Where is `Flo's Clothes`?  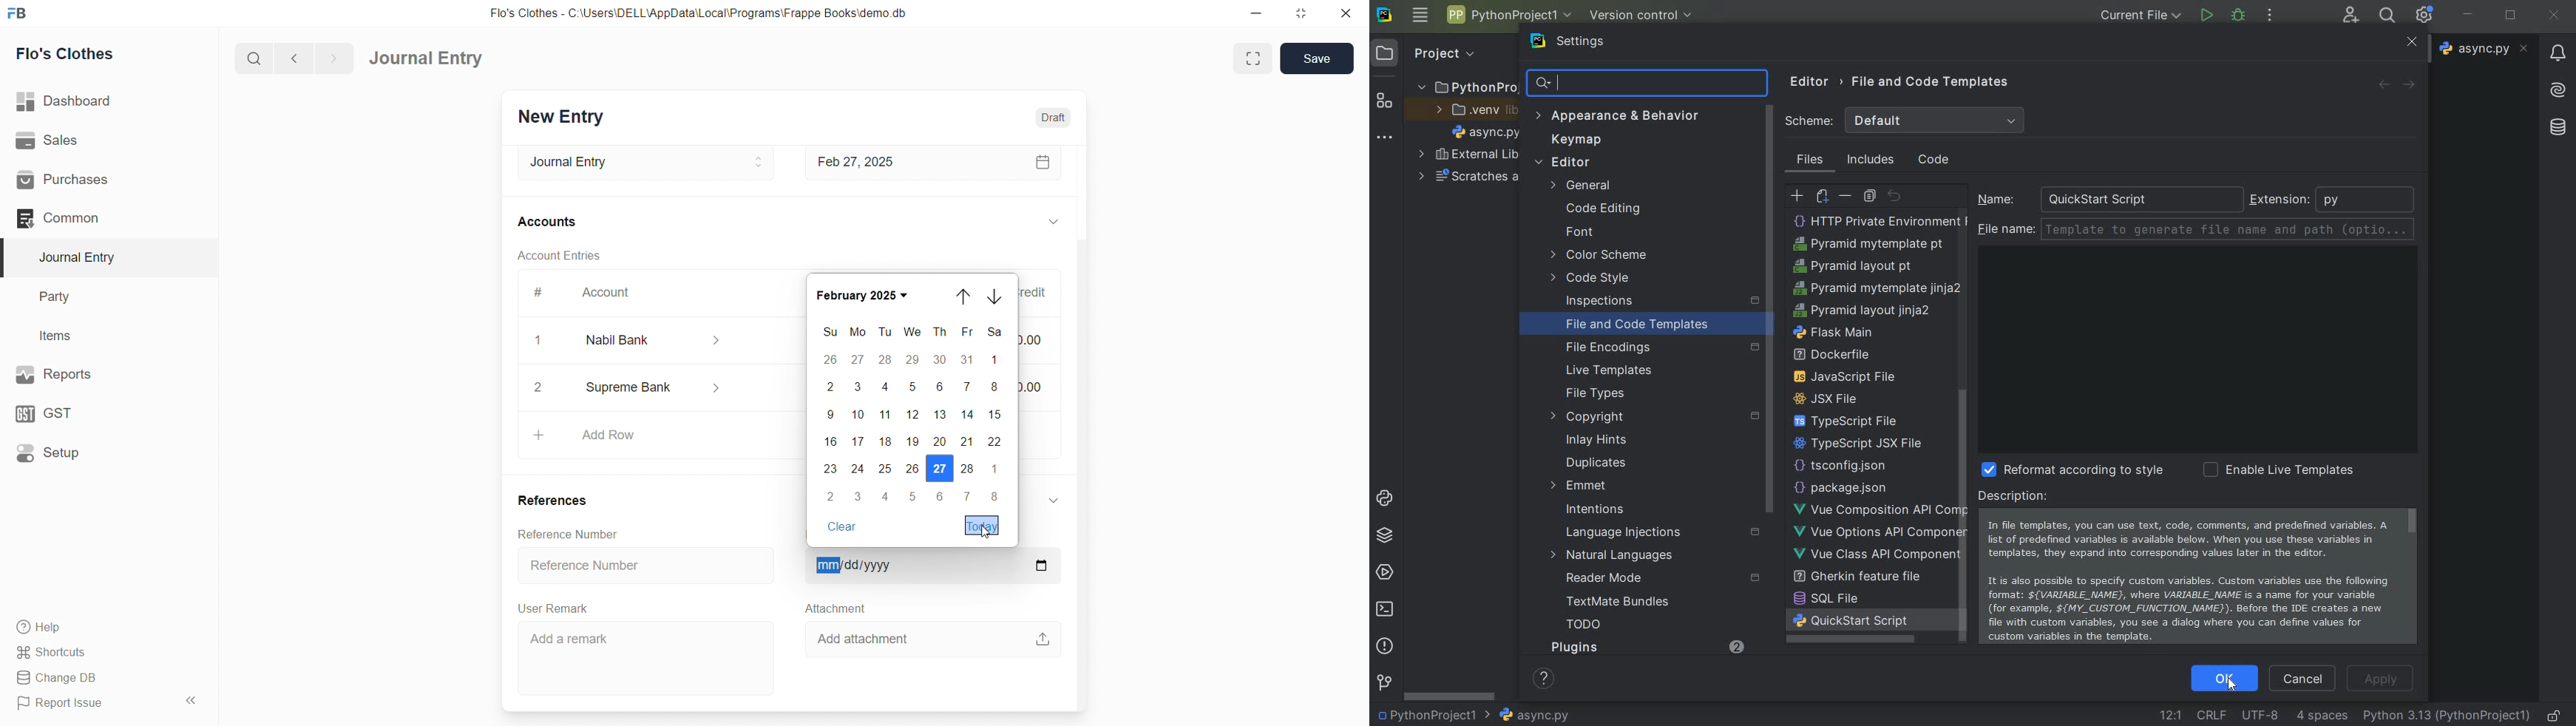
Flo's Clothes is located at coordinates (73, 53).